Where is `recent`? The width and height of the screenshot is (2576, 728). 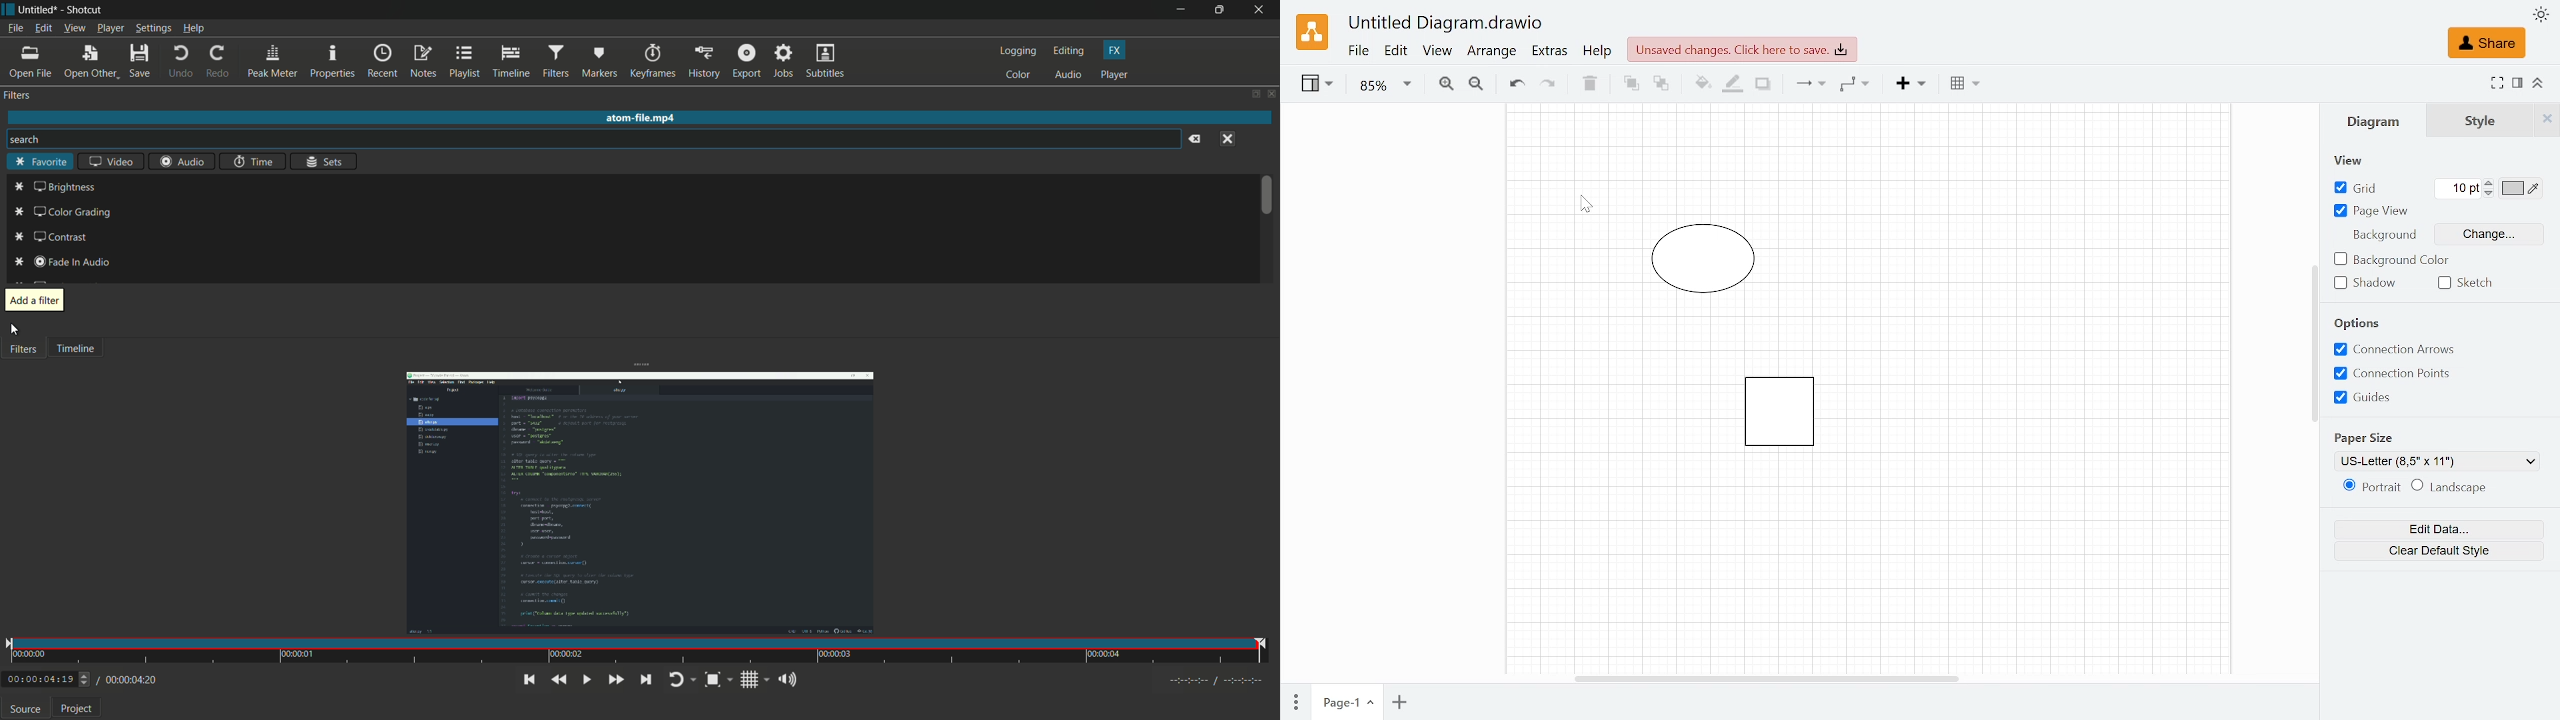
recent is located at coordinates (382, 62).